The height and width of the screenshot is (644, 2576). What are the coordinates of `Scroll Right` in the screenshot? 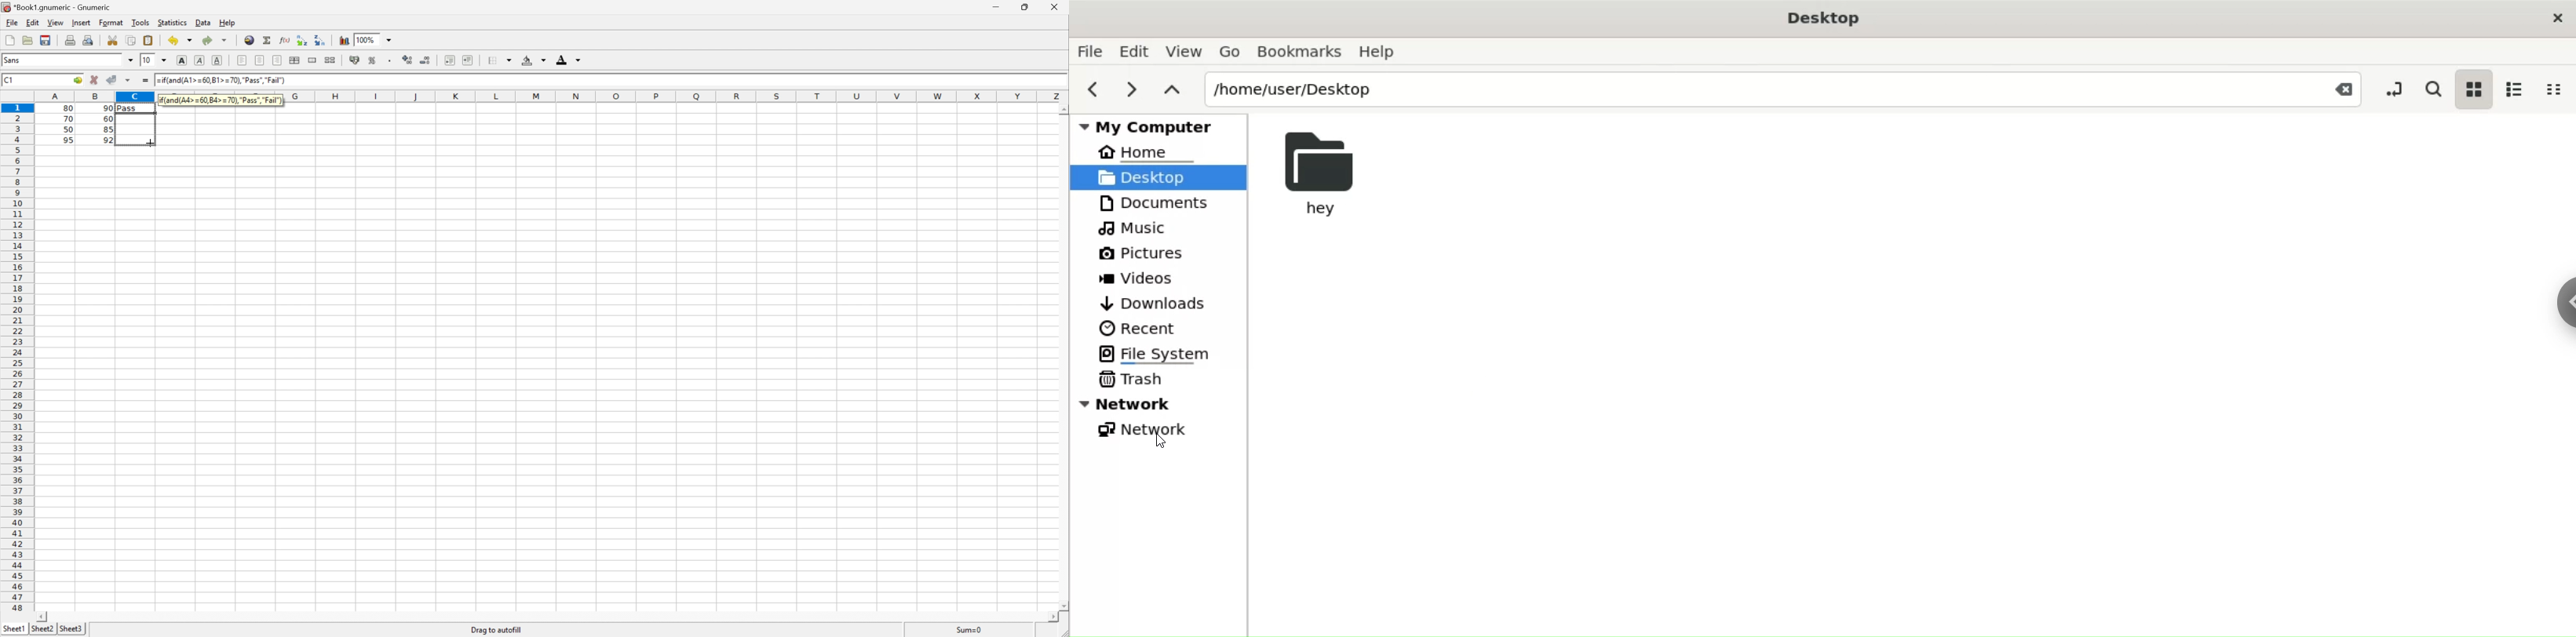 It's located at (1050, 617).